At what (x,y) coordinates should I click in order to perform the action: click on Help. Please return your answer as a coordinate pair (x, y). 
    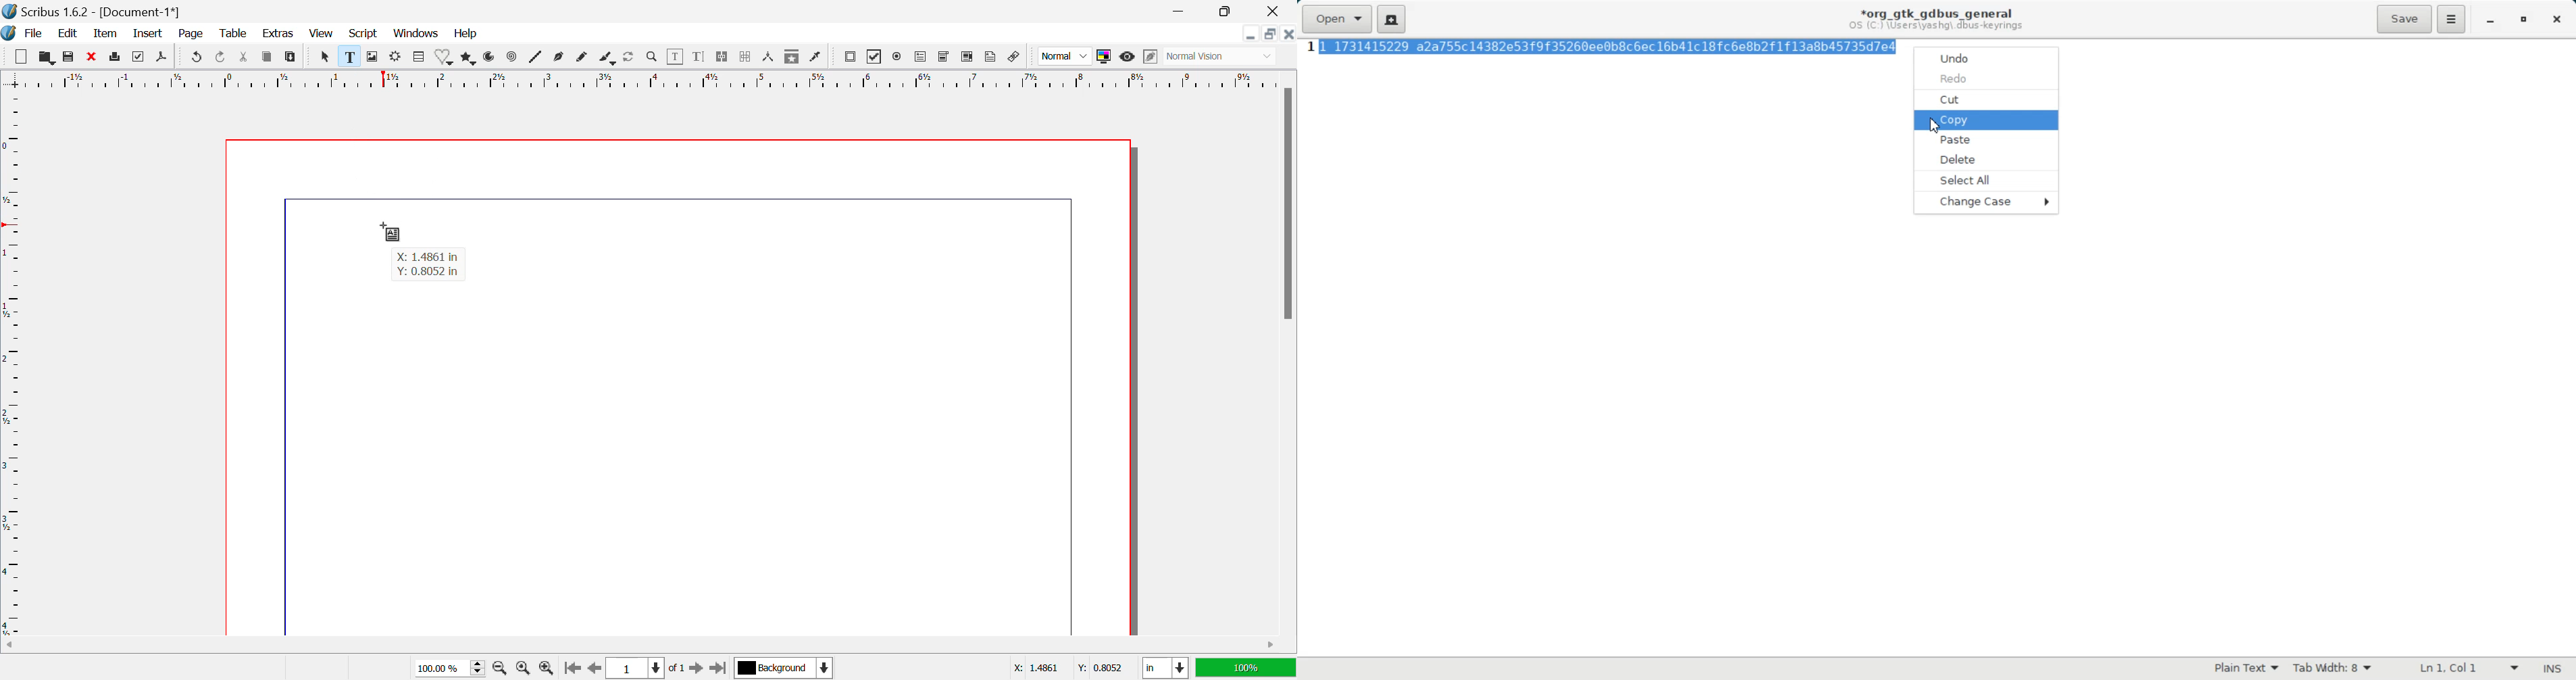
    Looking at the image, I should click on (465, 34).